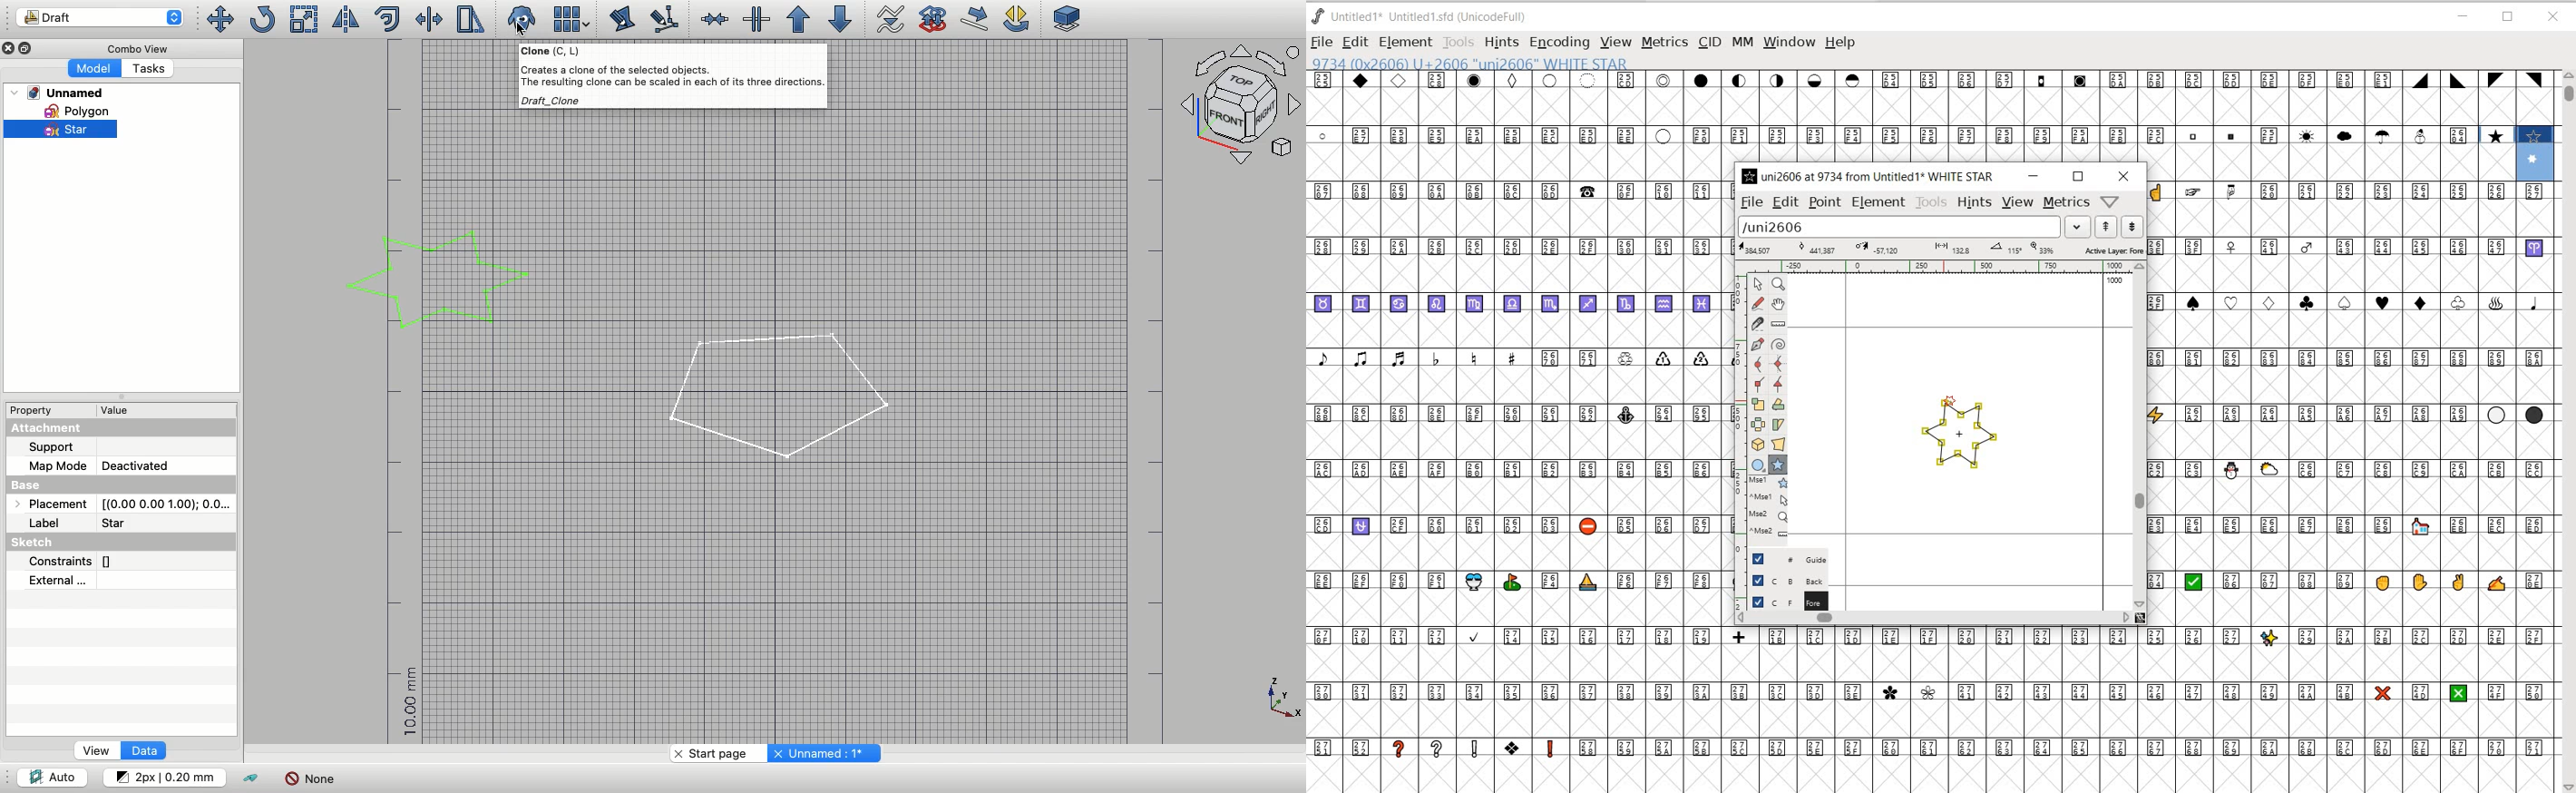  Describe the element at coordinates (1937, 266) in the screenshot. I see `RULER` at that location.